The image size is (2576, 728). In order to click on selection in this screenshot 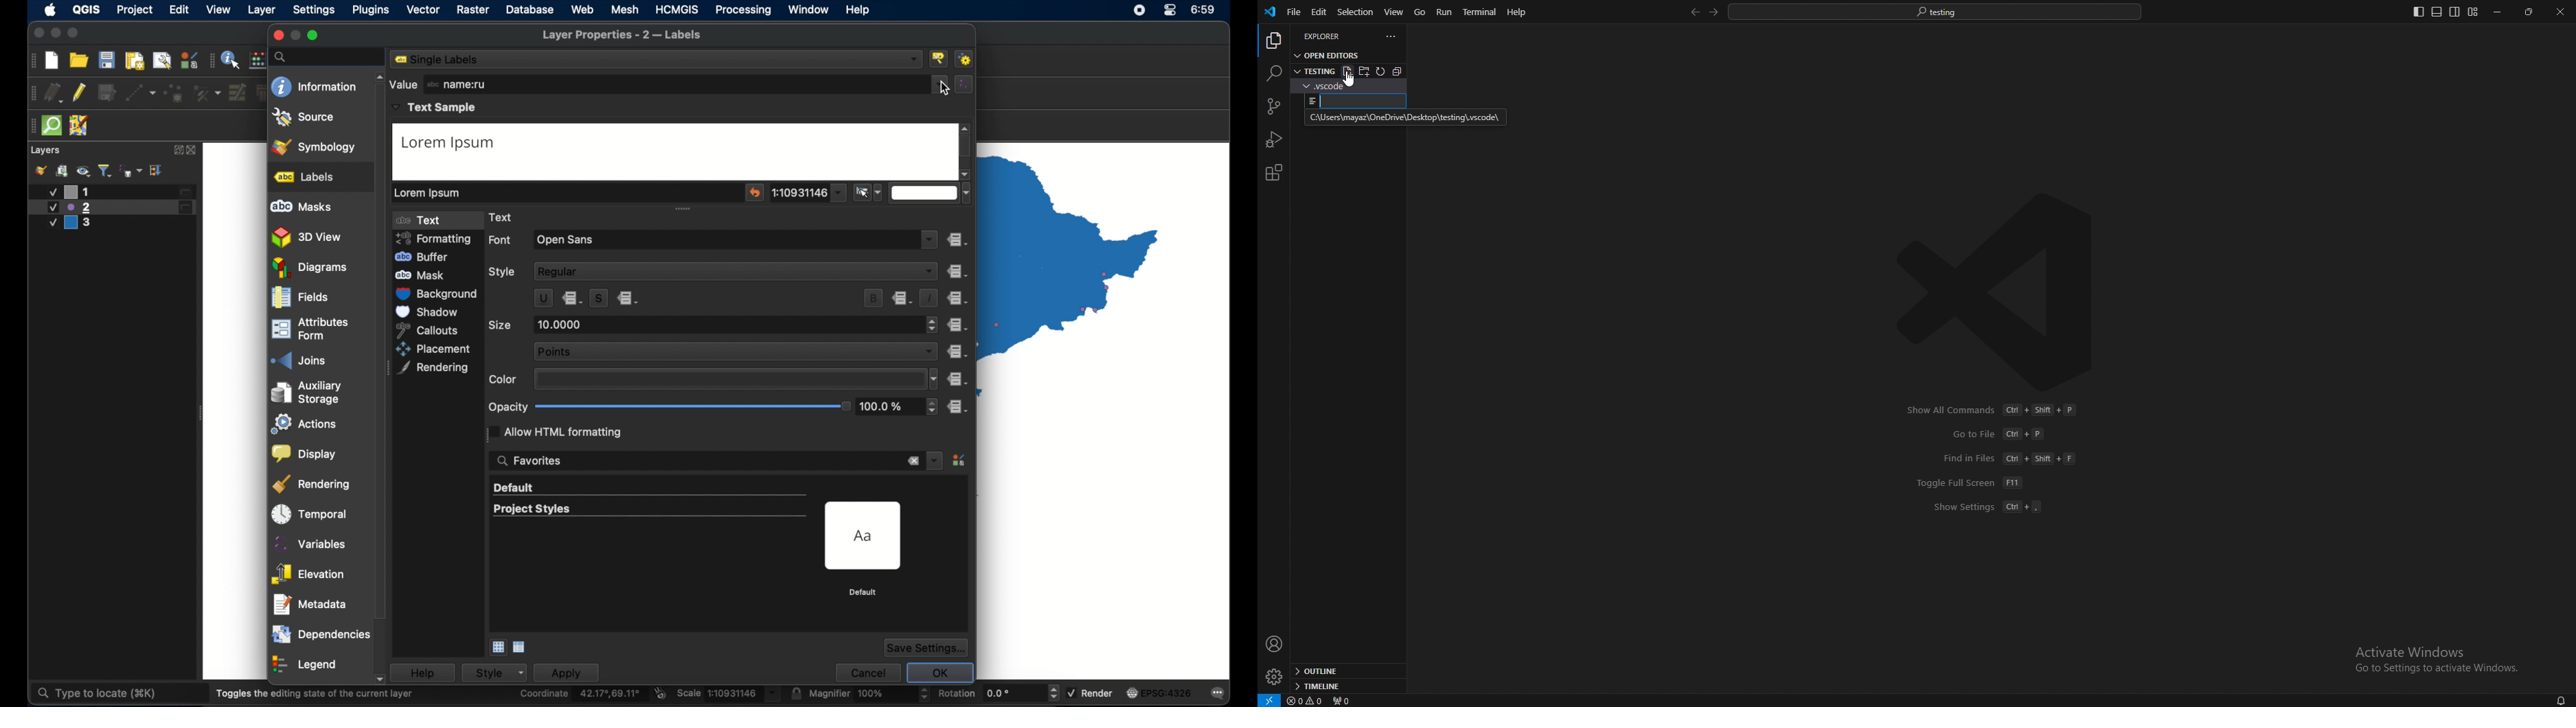, I will do `click(1355, 11)`.